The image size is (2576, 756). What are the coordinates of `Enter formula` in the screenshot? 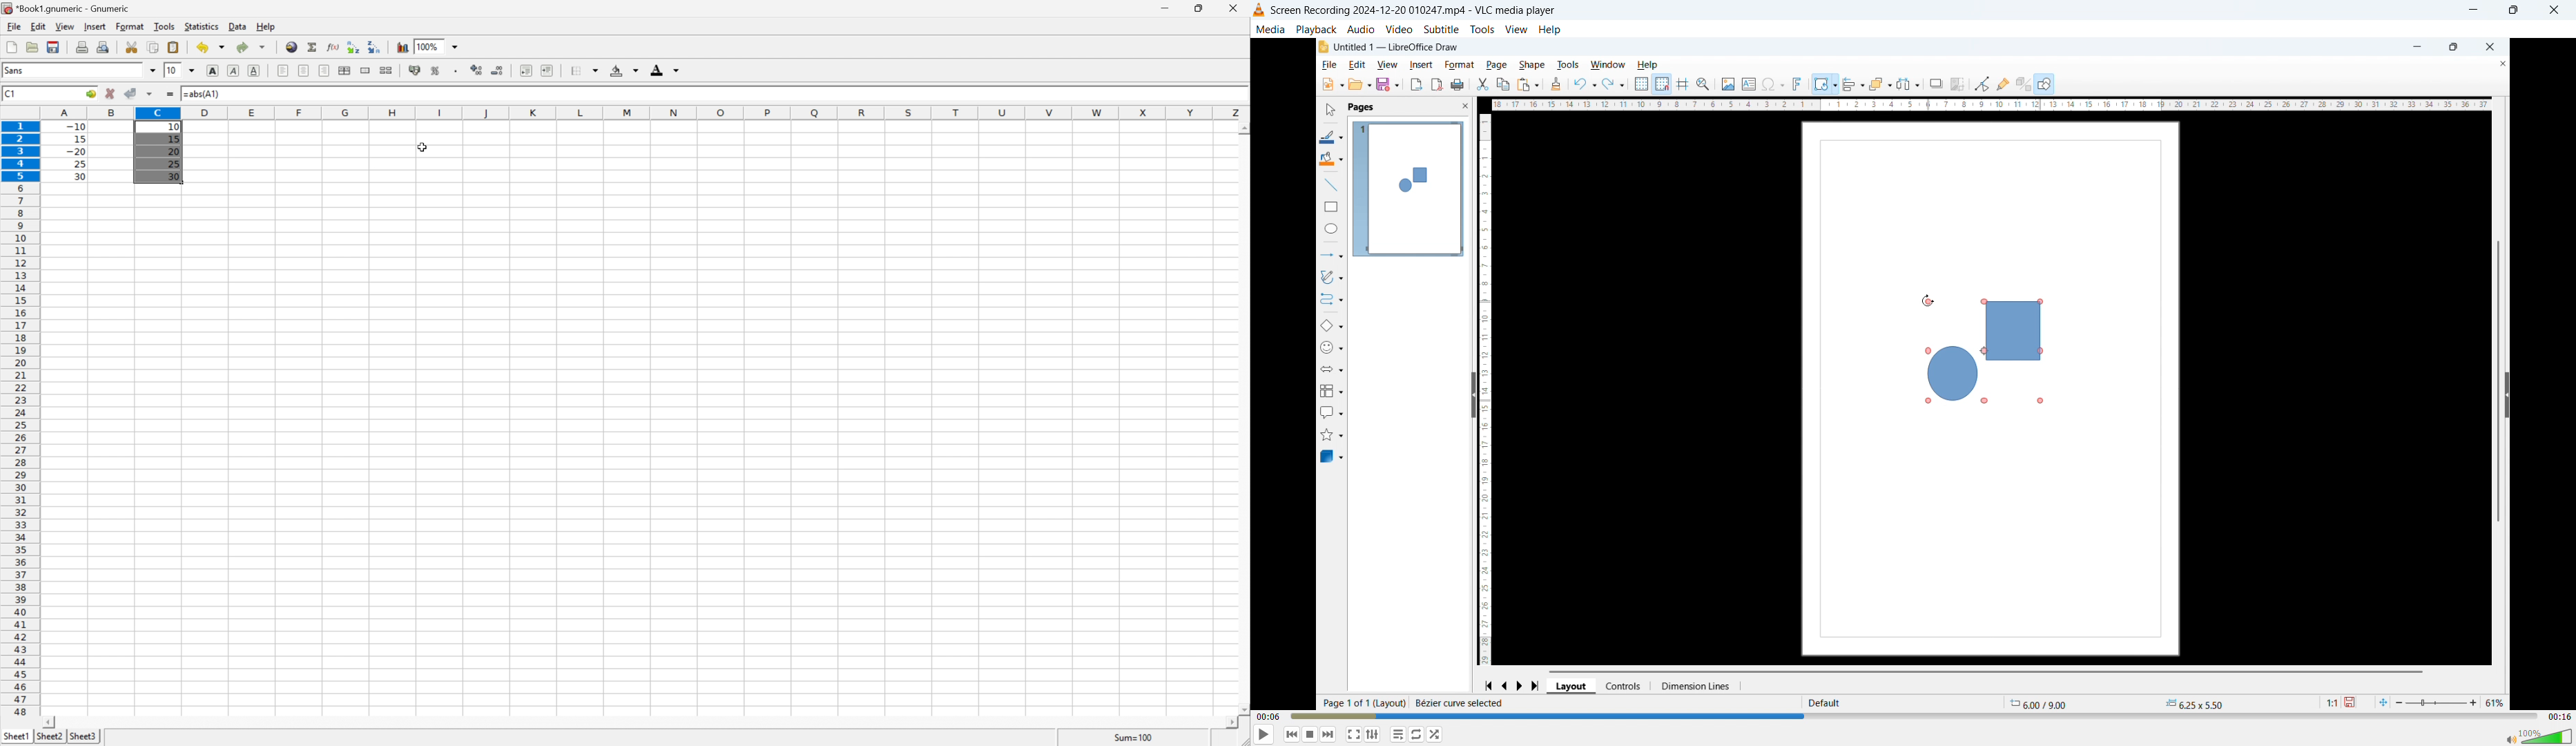 It's located at (172, 95).